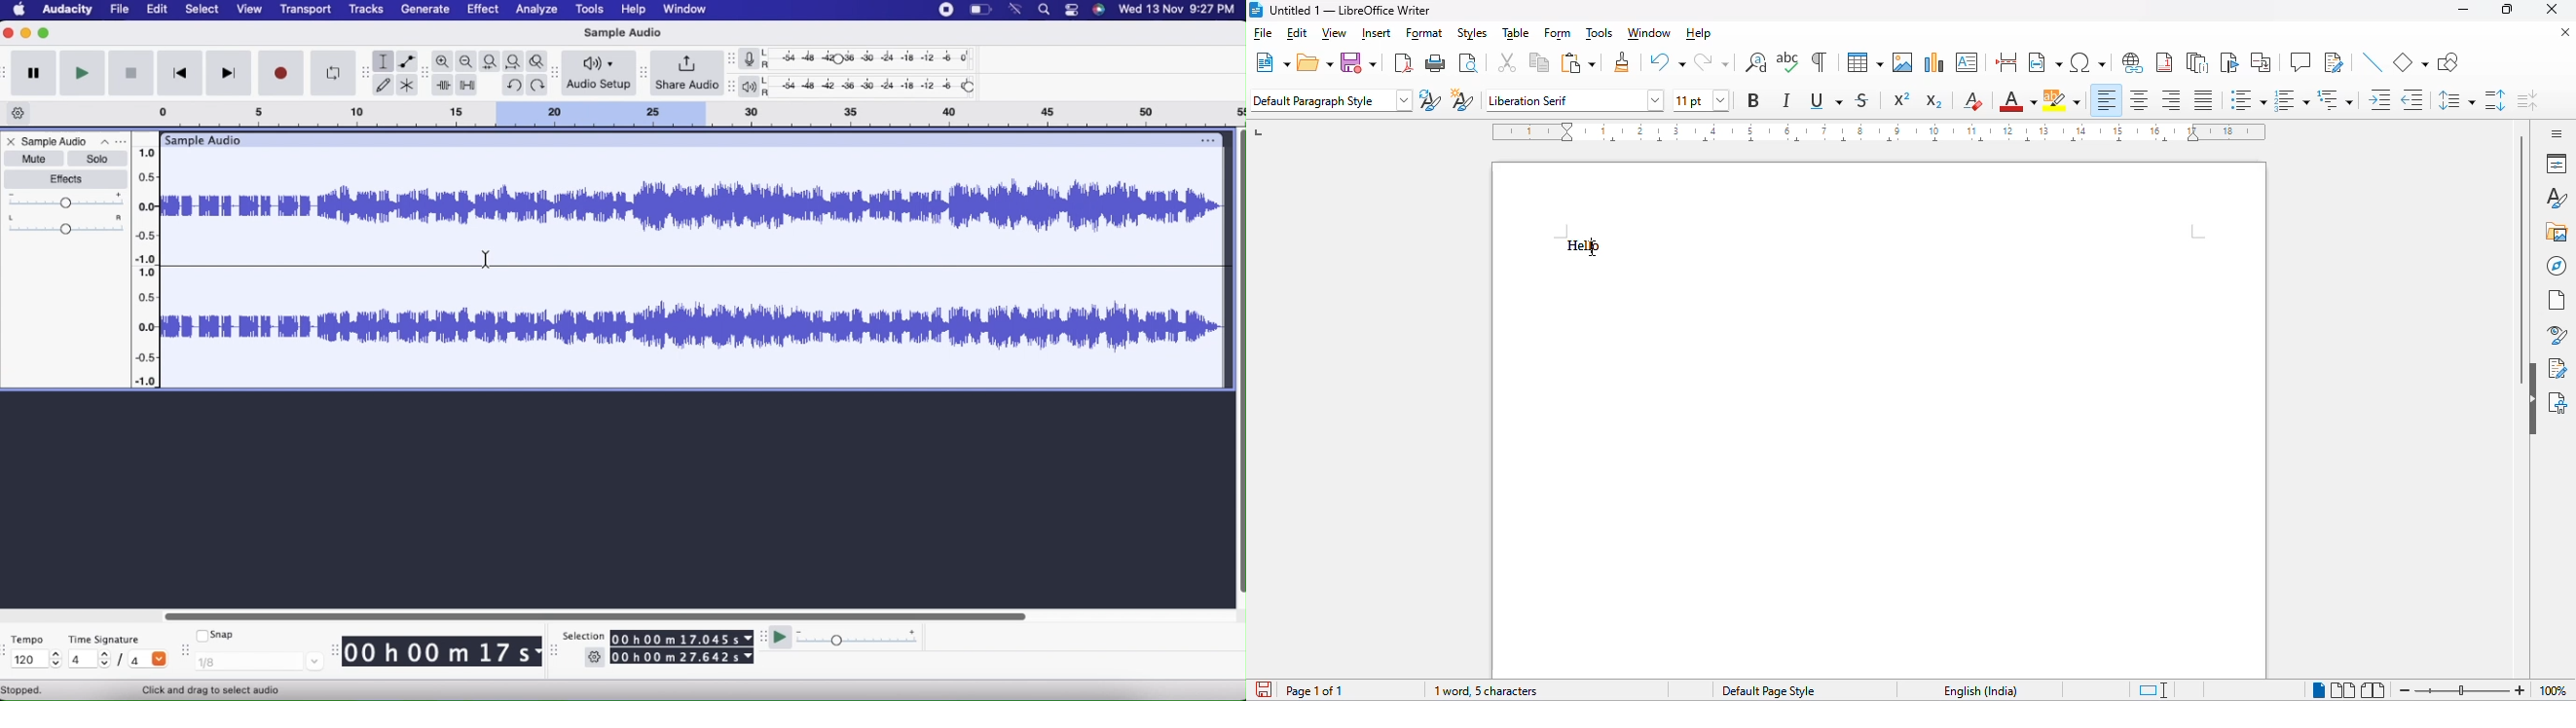 The image size is (2576, 728). I want to click on word and character count, so click(1487, 691).